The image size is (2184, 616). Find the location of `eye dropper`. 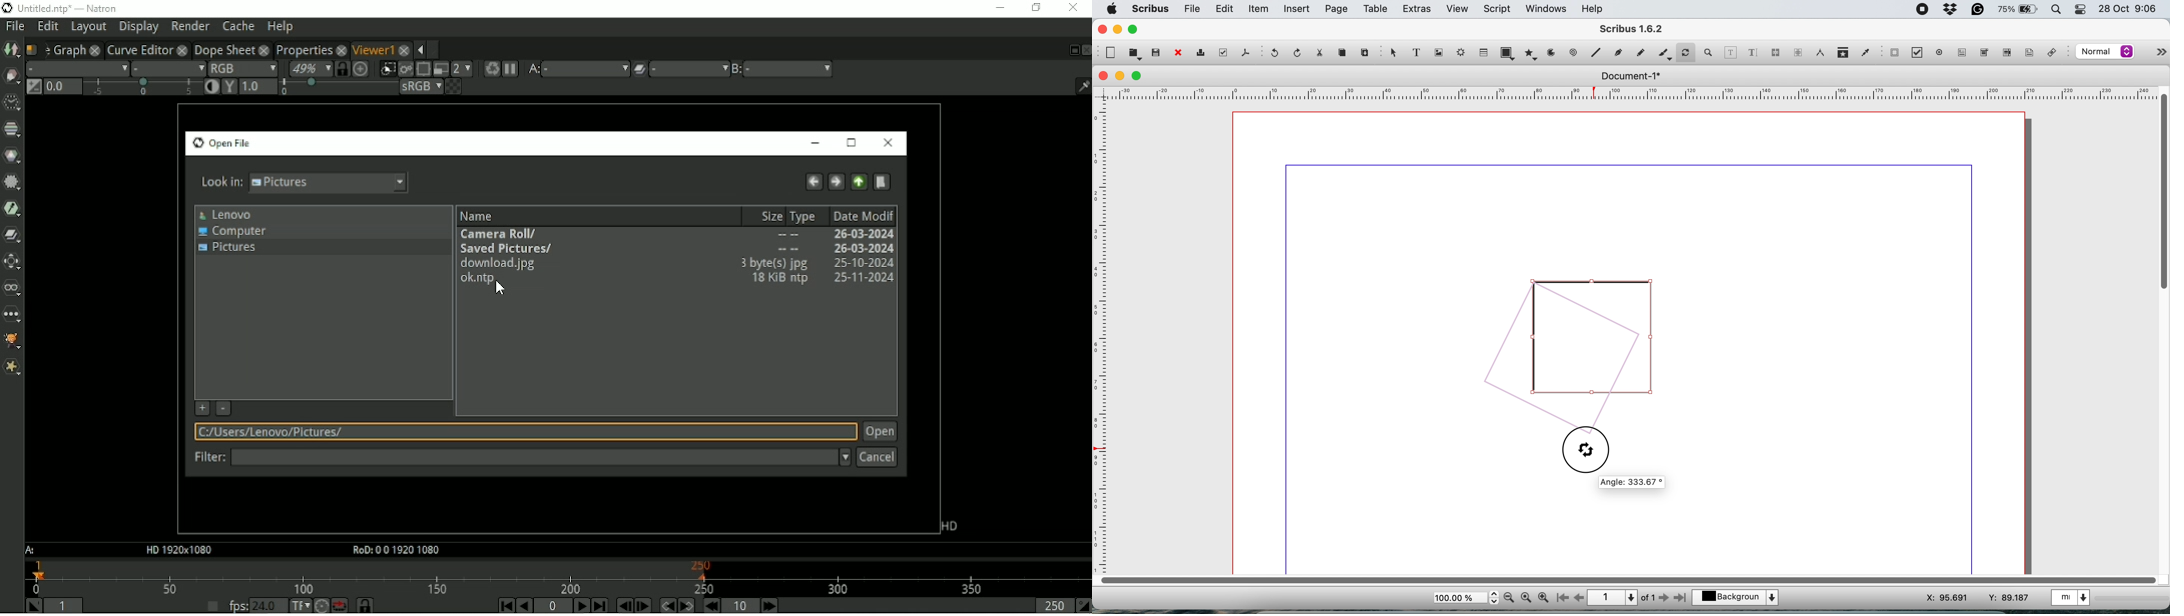

eye dropper is located at coordinates (1865, 52).